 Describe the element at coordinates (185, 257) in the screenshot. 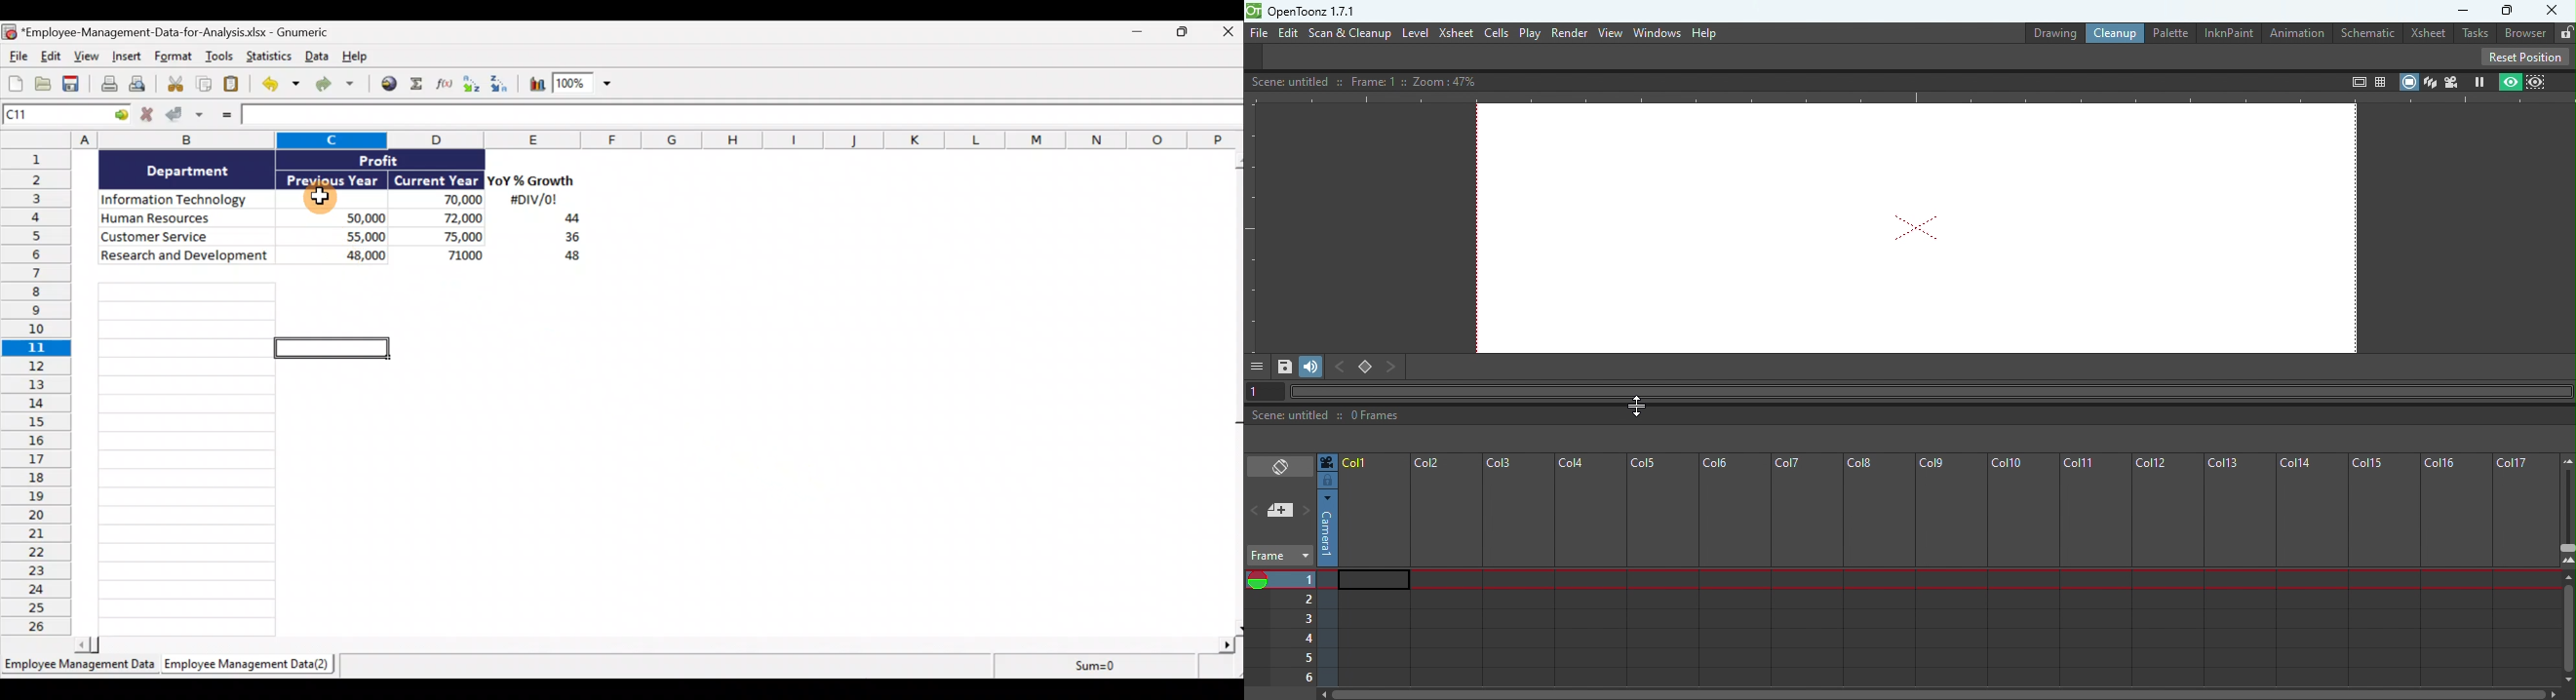

I see `Research and development` at that location.